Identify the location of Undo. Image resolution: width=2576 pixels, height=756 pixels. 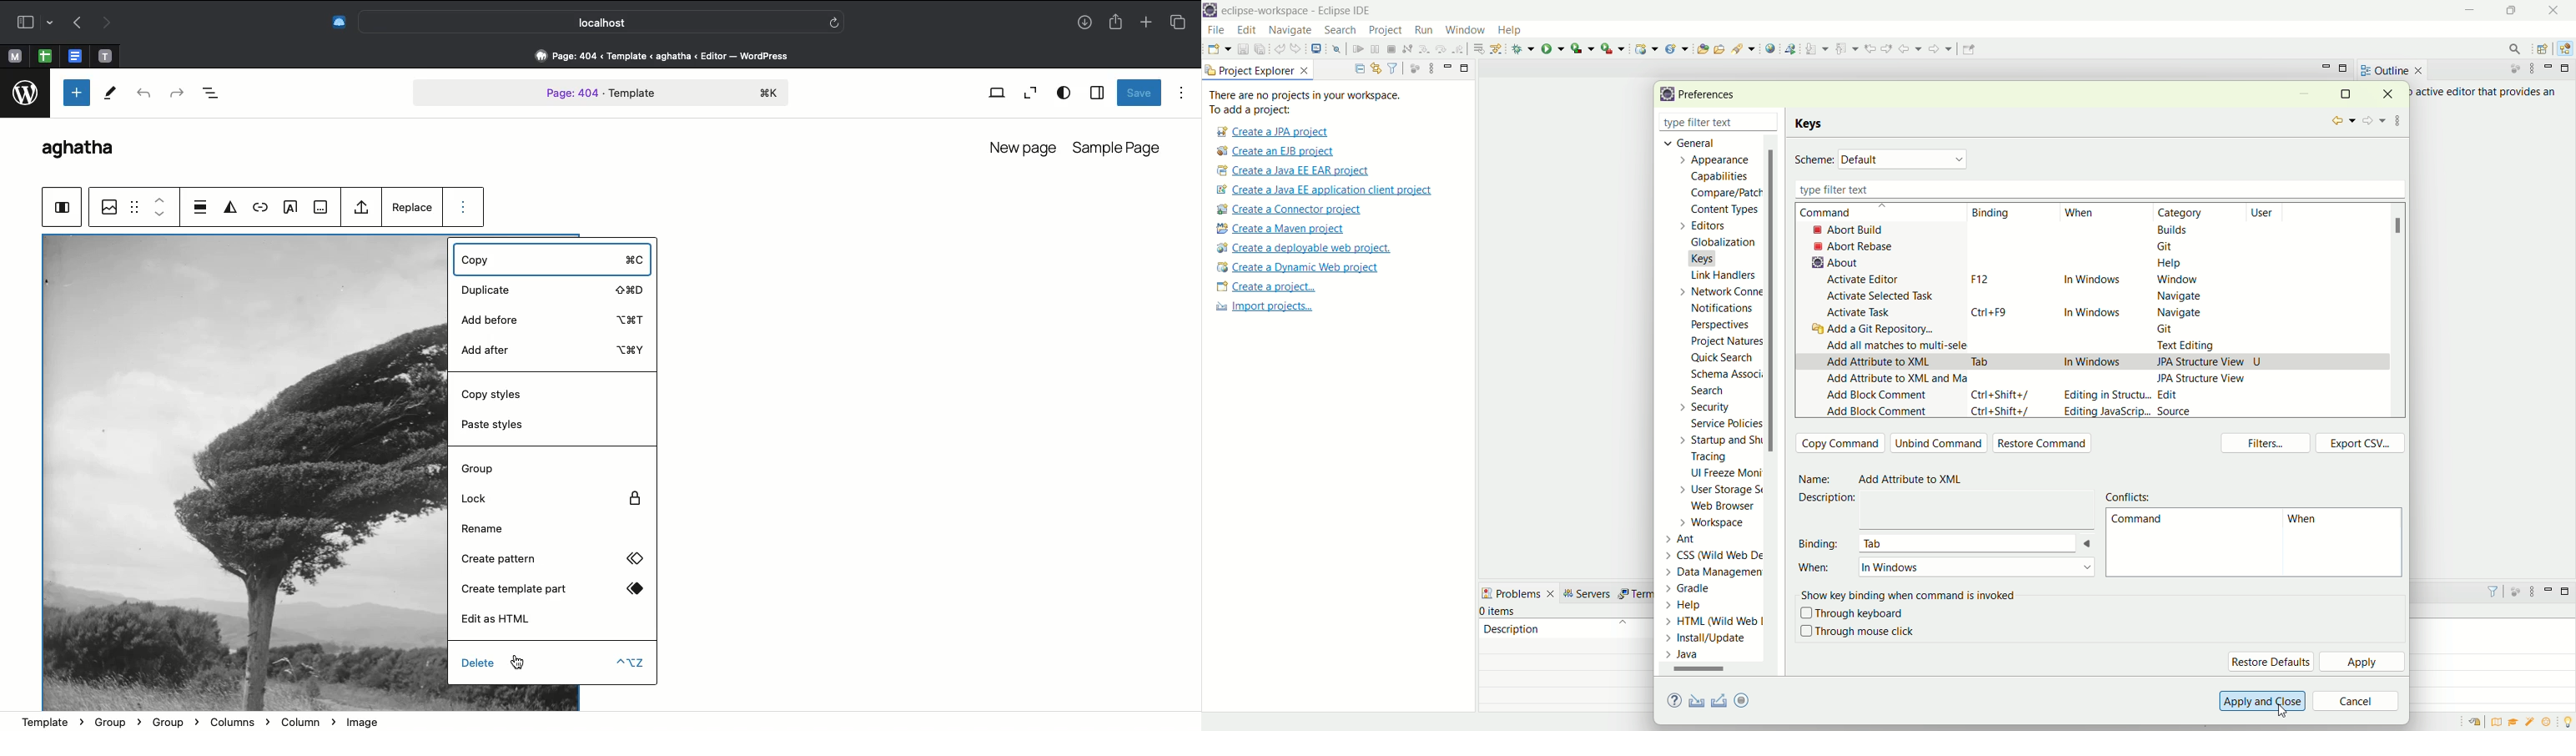
(78, 22).